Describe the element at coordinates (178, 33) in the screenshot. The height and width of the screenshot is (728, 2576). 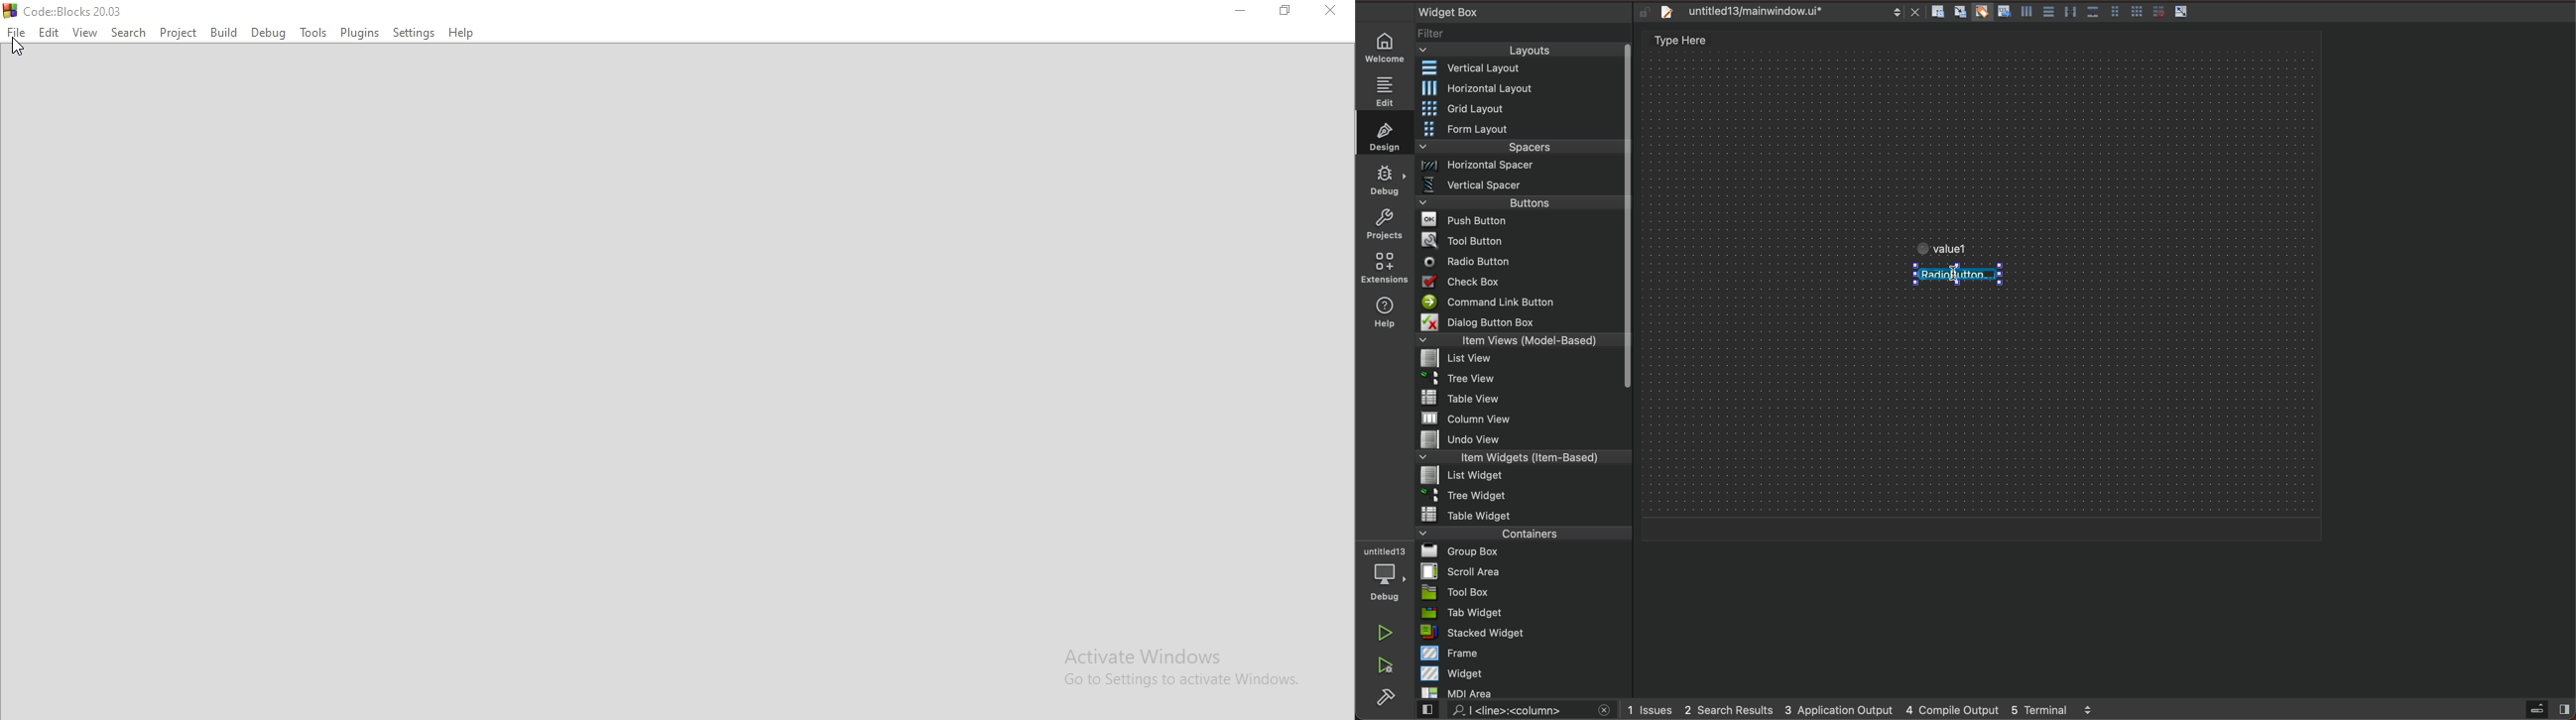
I see `Project ` at that location.